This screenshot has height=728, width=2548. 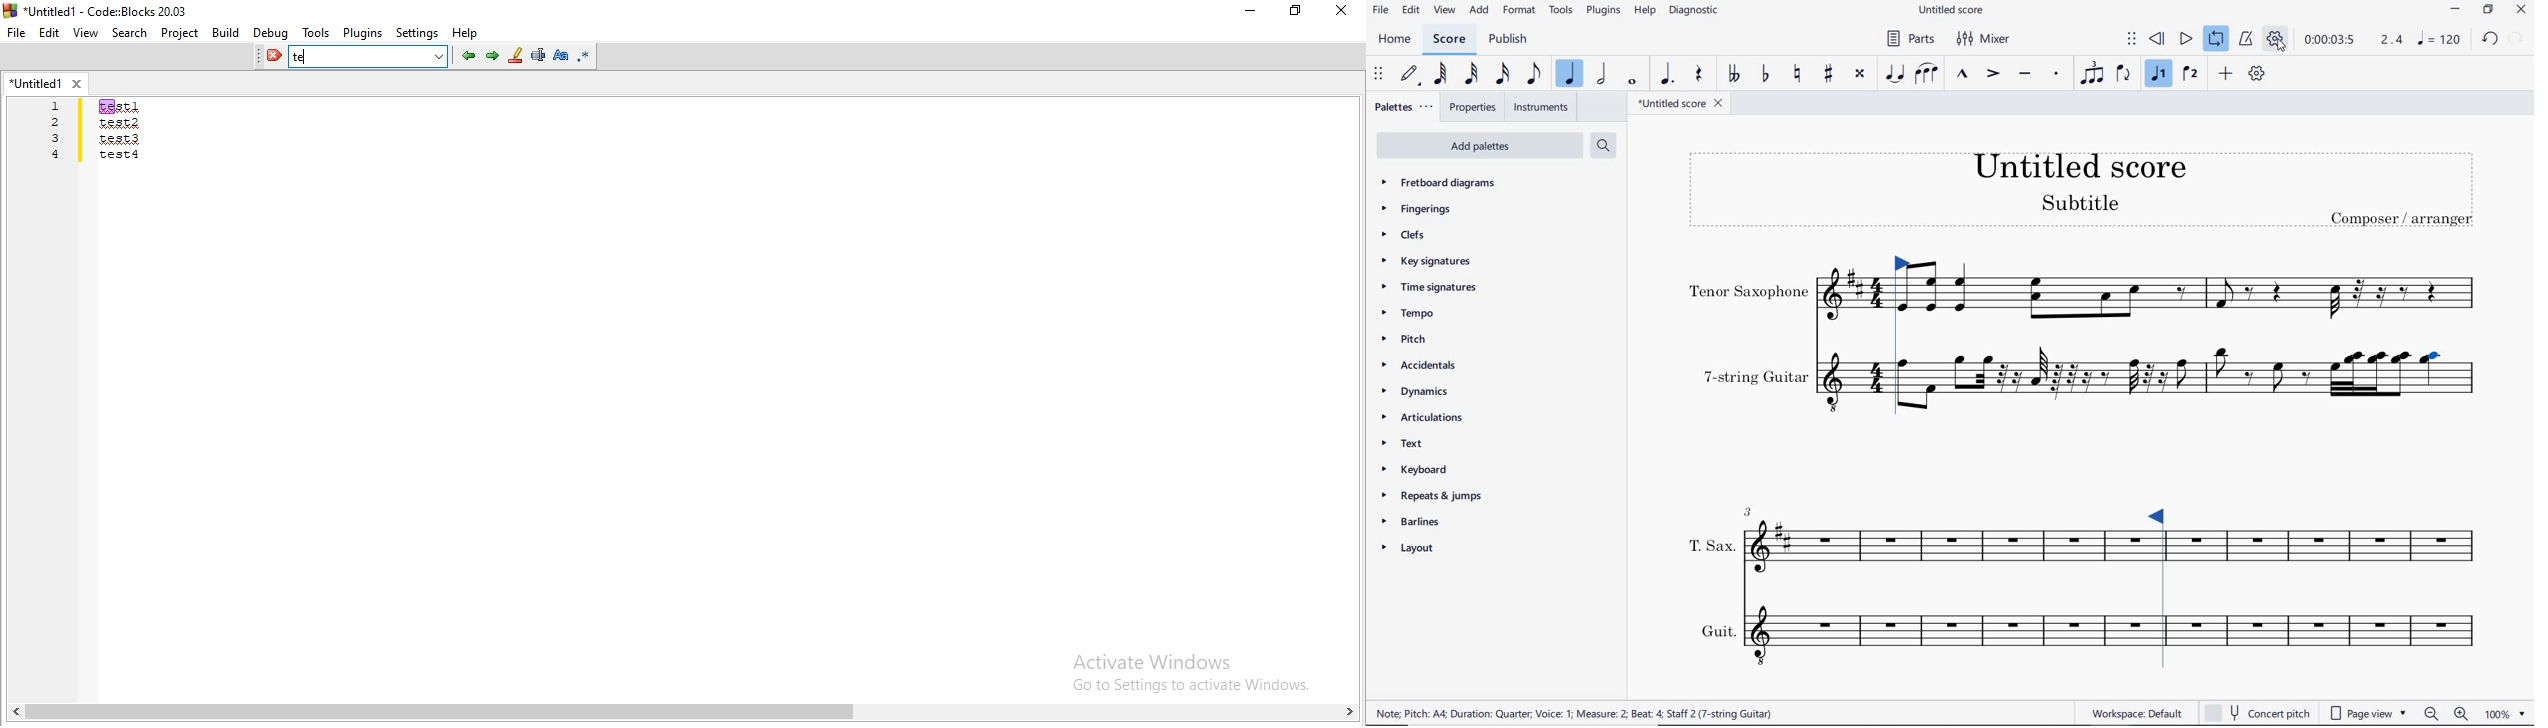 What do you see at coordinates (1399, 442) in the screenshot?
I see `TEXT` at bounding box center [1399, 442].